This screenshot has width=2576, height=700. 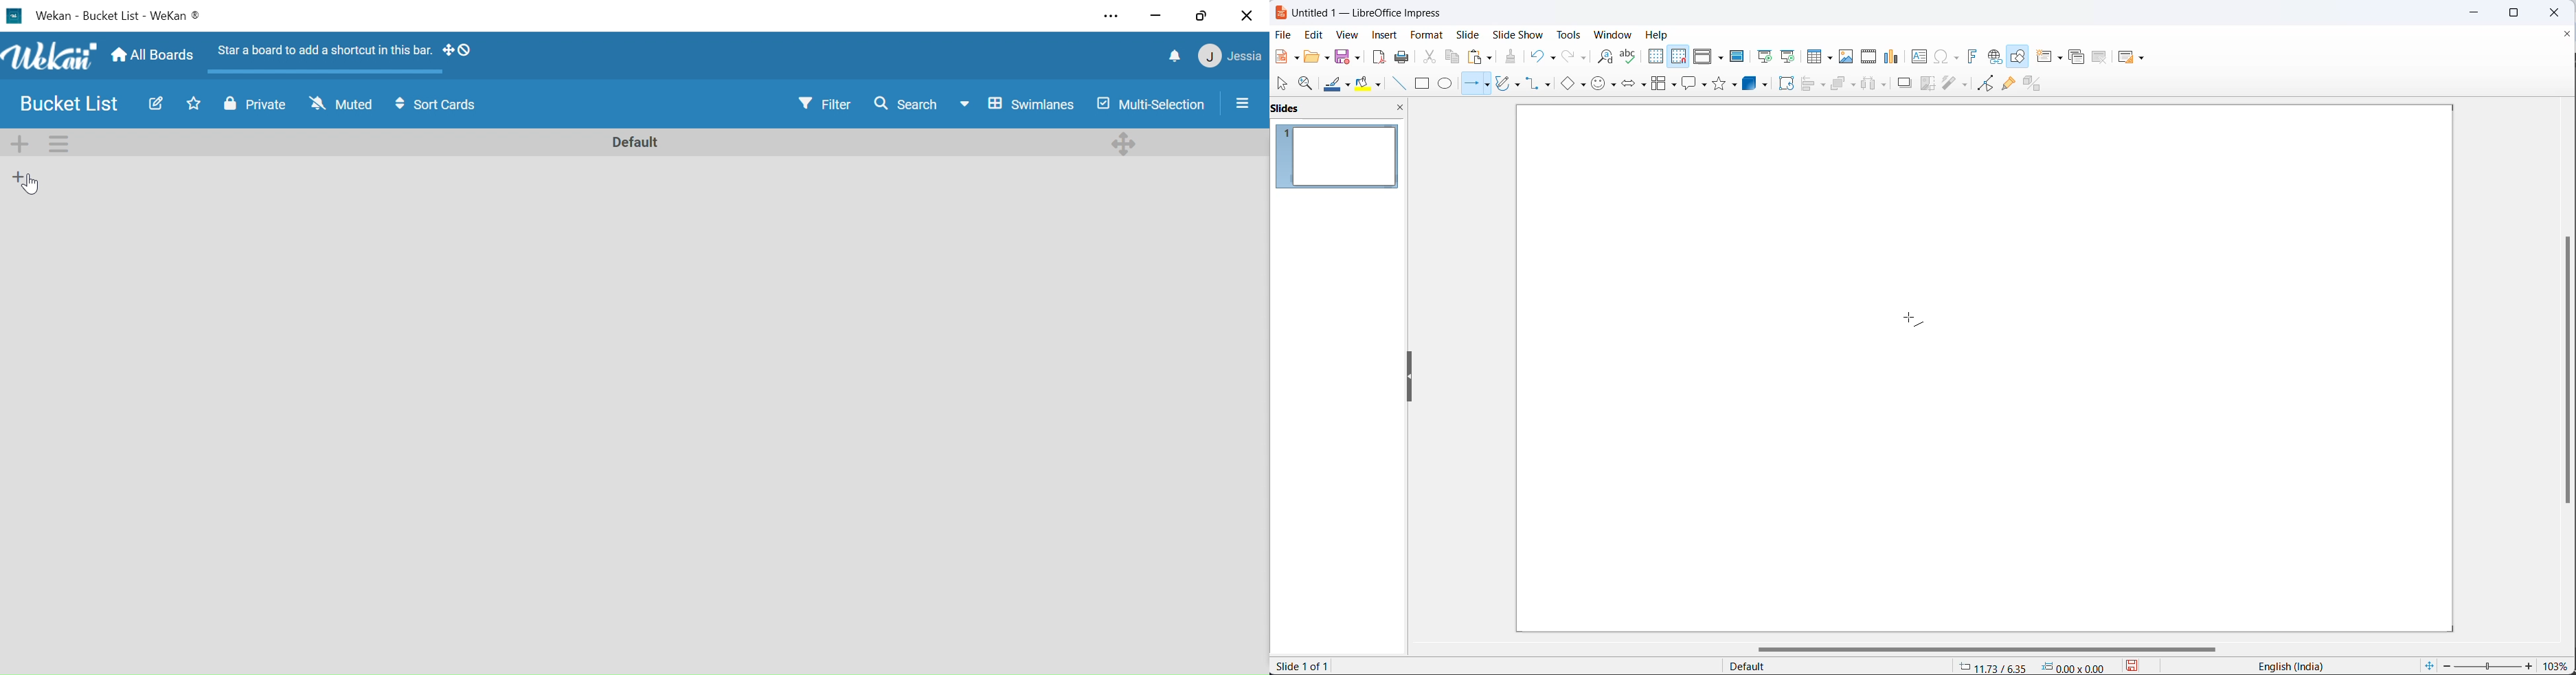 I want to click on Wekan, so click(x=53, y=16).